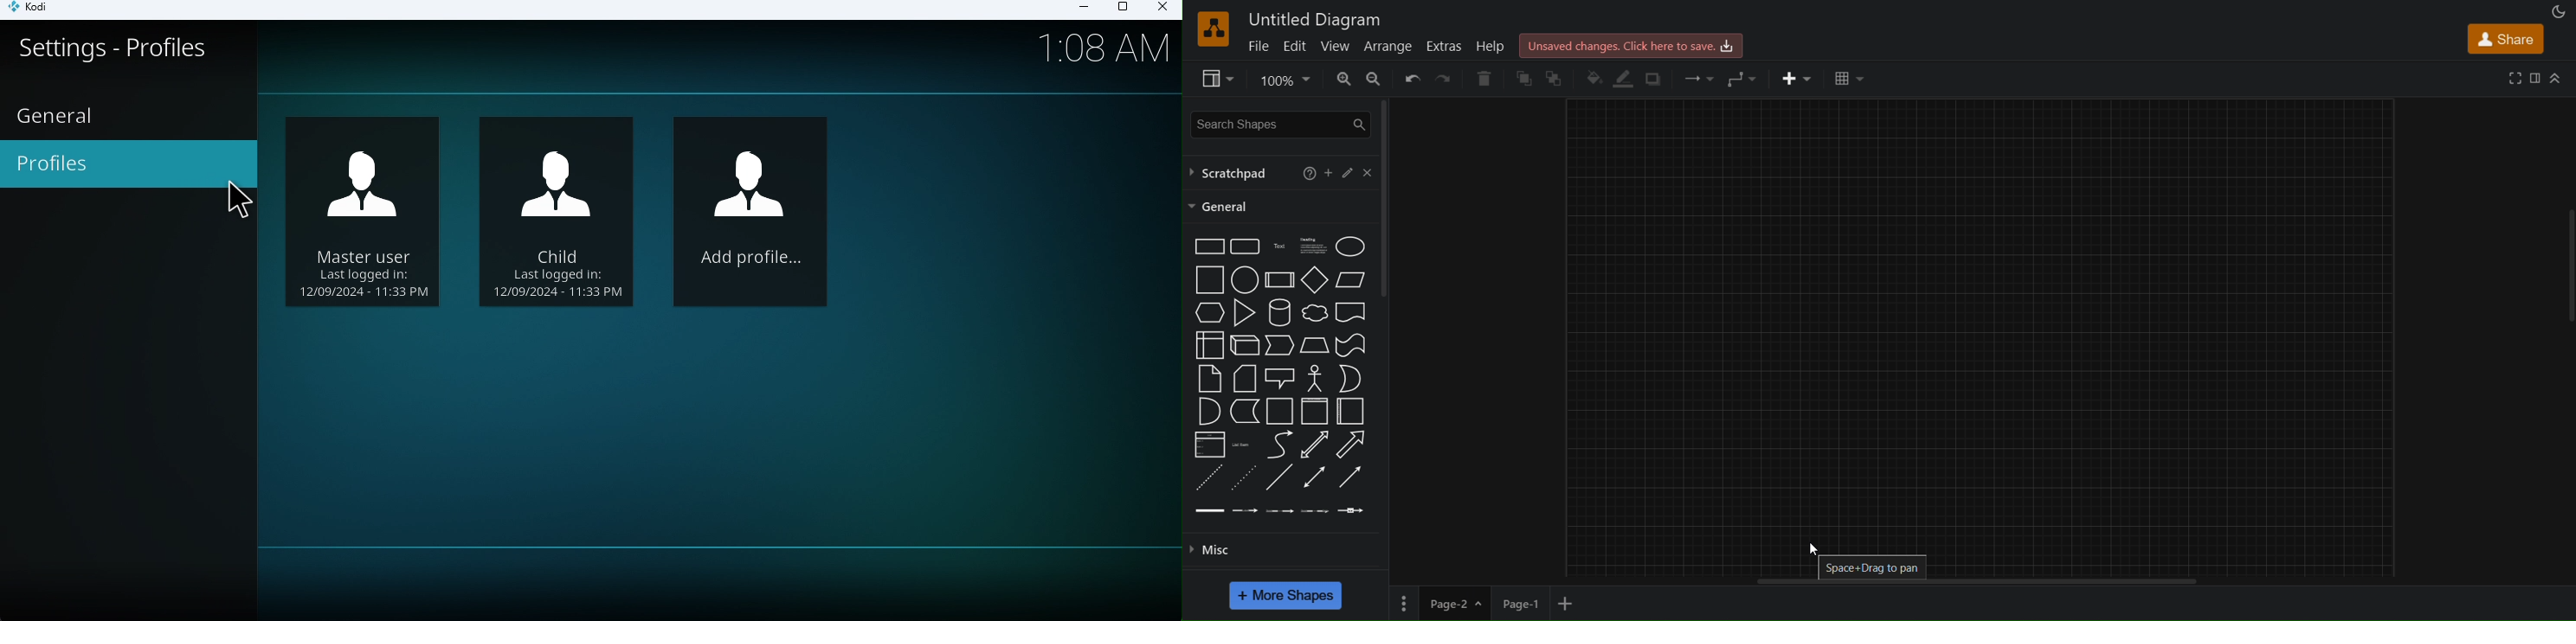 Image resolution: width=2576 pixels, height=644 pixels. What do you see at coordinates (1243, 280) in the screenshot?
I see `circle` at bounding box center [1243, 280].